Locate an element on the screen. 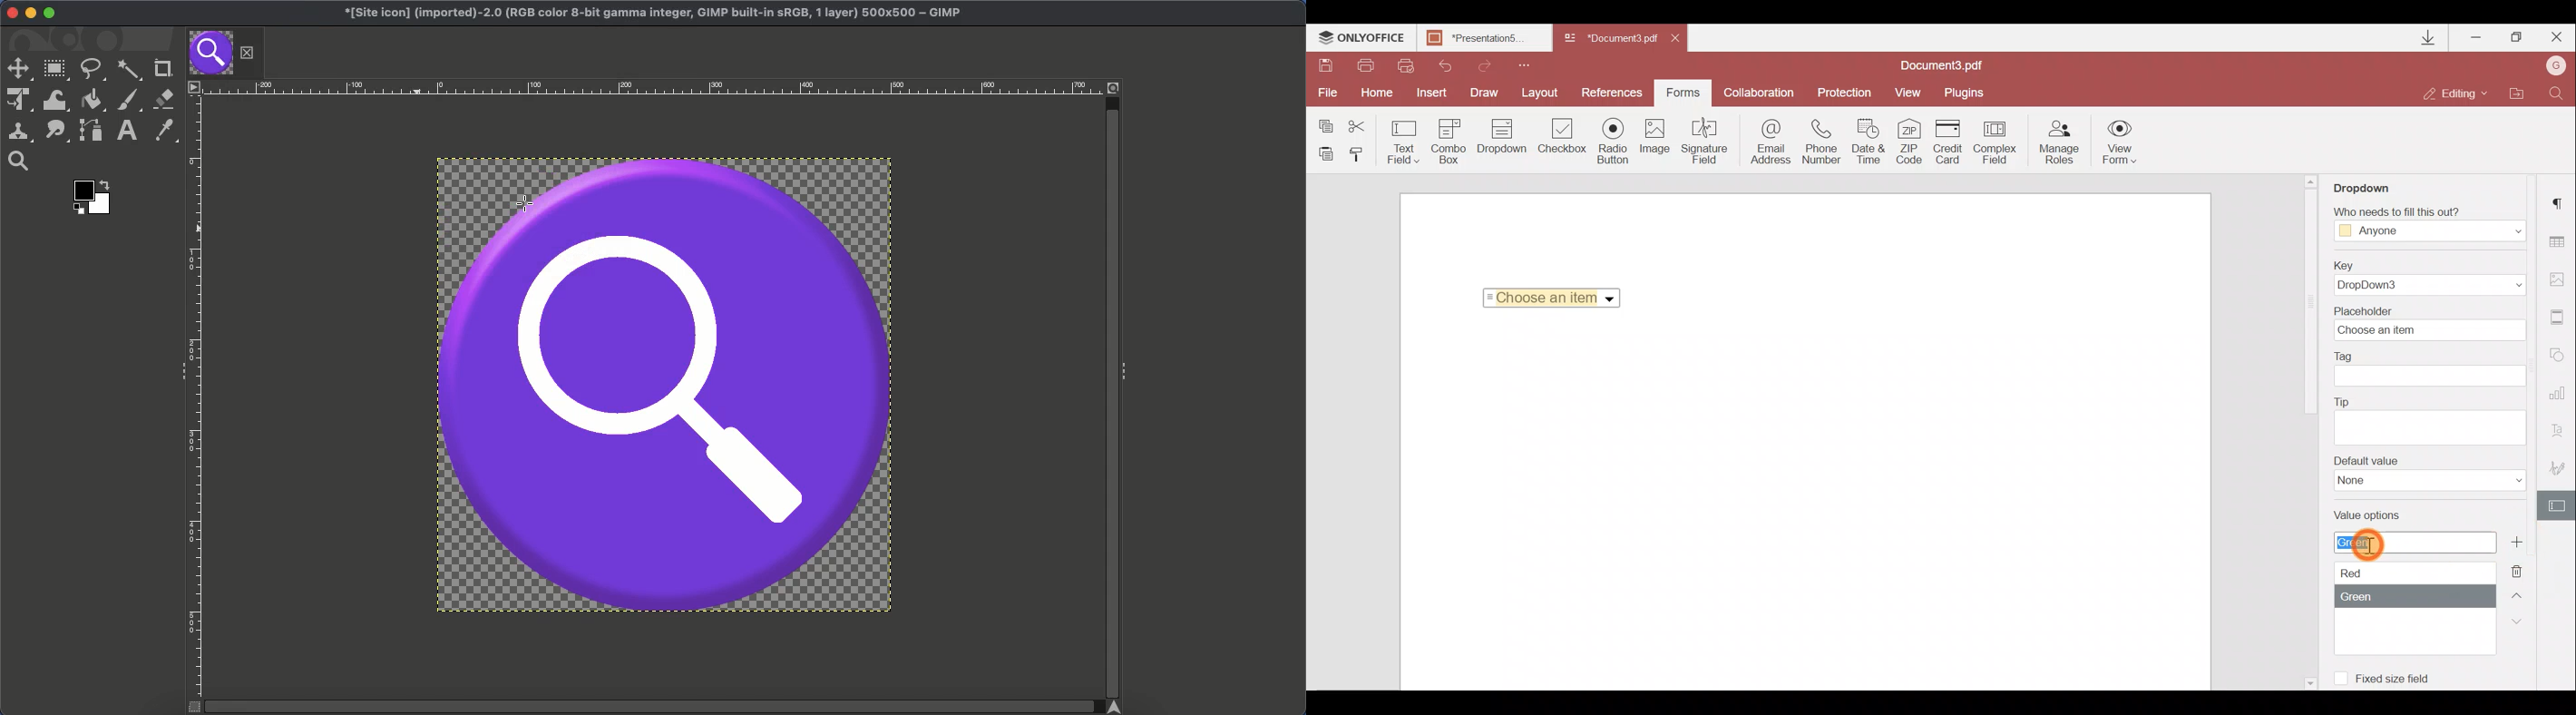 This screenshot has width=2576, height=728. Crop is located at coordinates (162, 66).